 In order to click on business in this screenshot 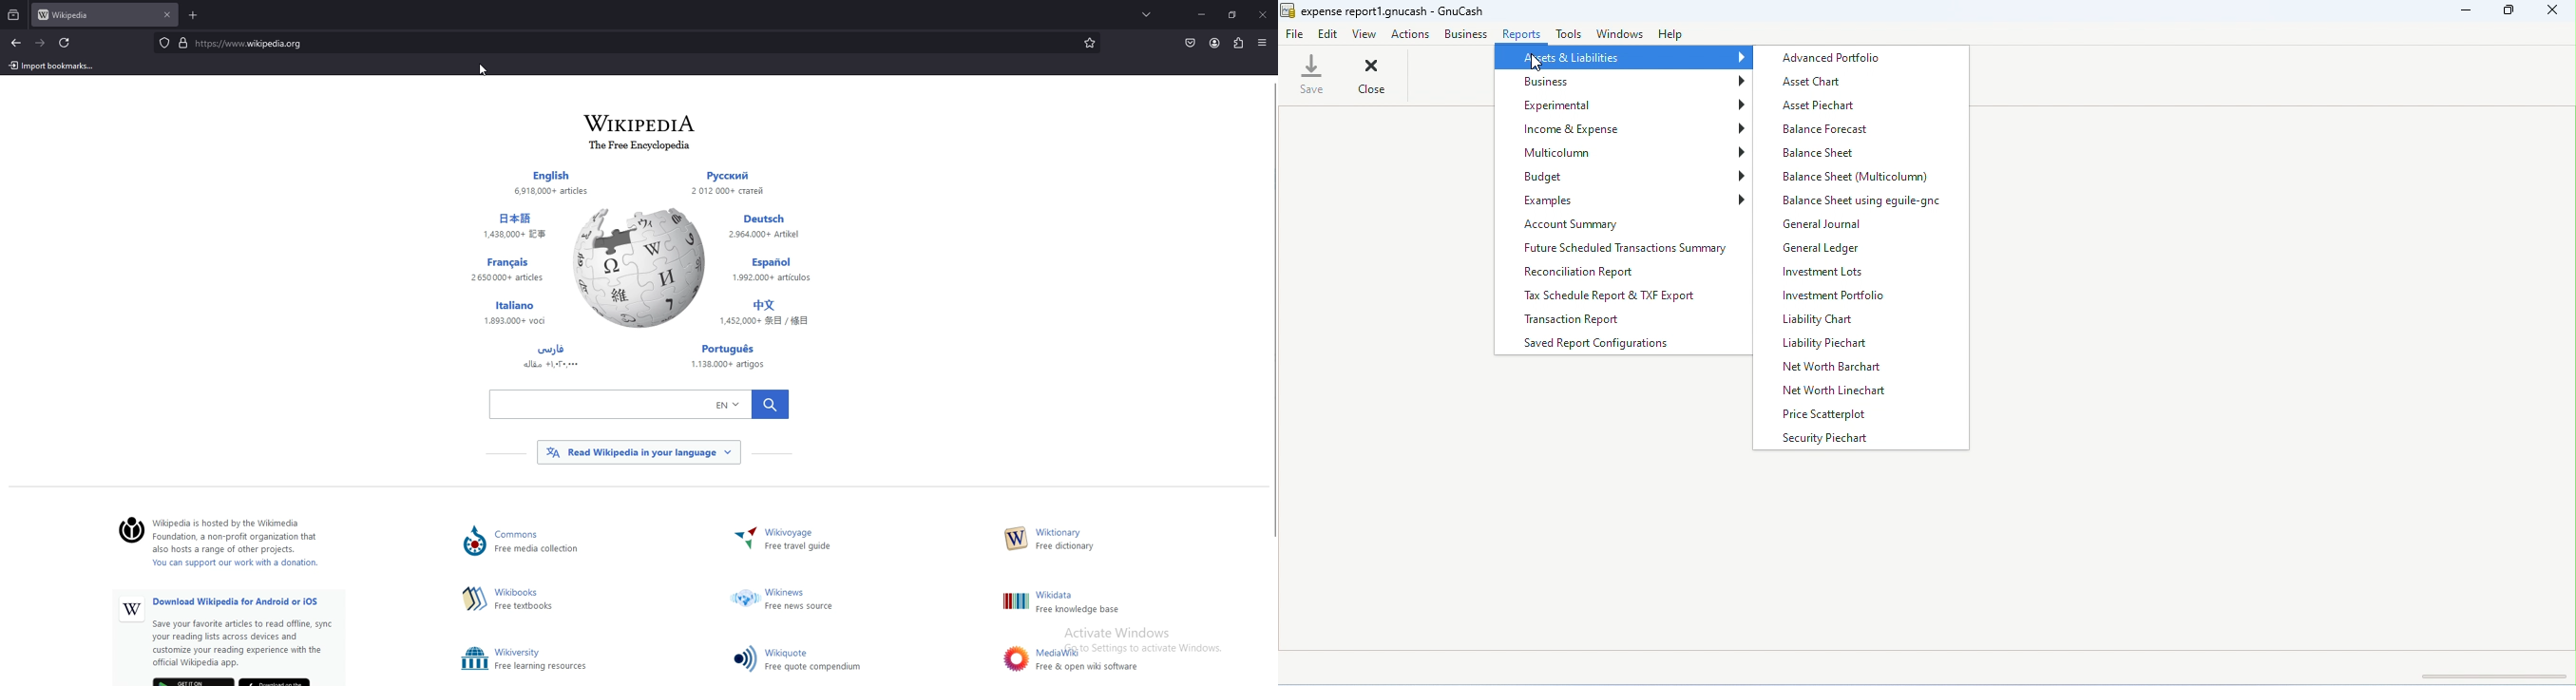, I will do `click(1625, 82)`.